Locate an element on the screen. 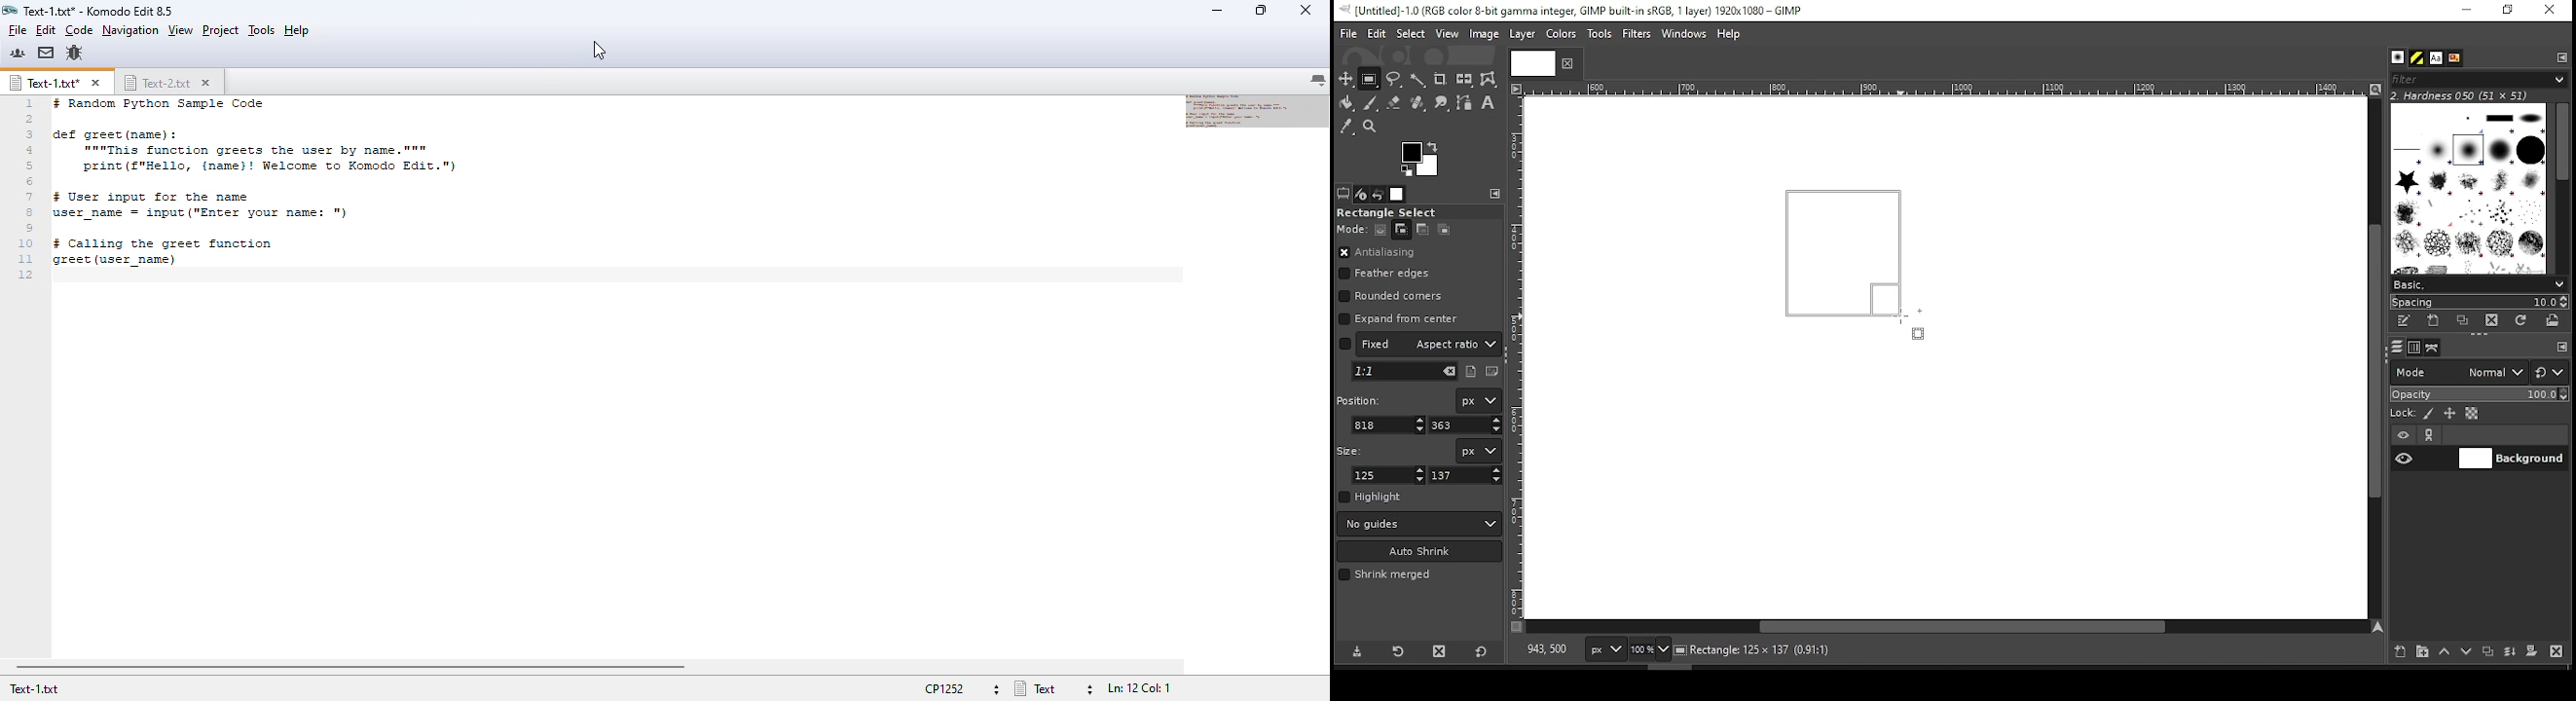 The height and width of the screenshot is (728, 2576). color picker tool is located at coordinates (1345, 129).